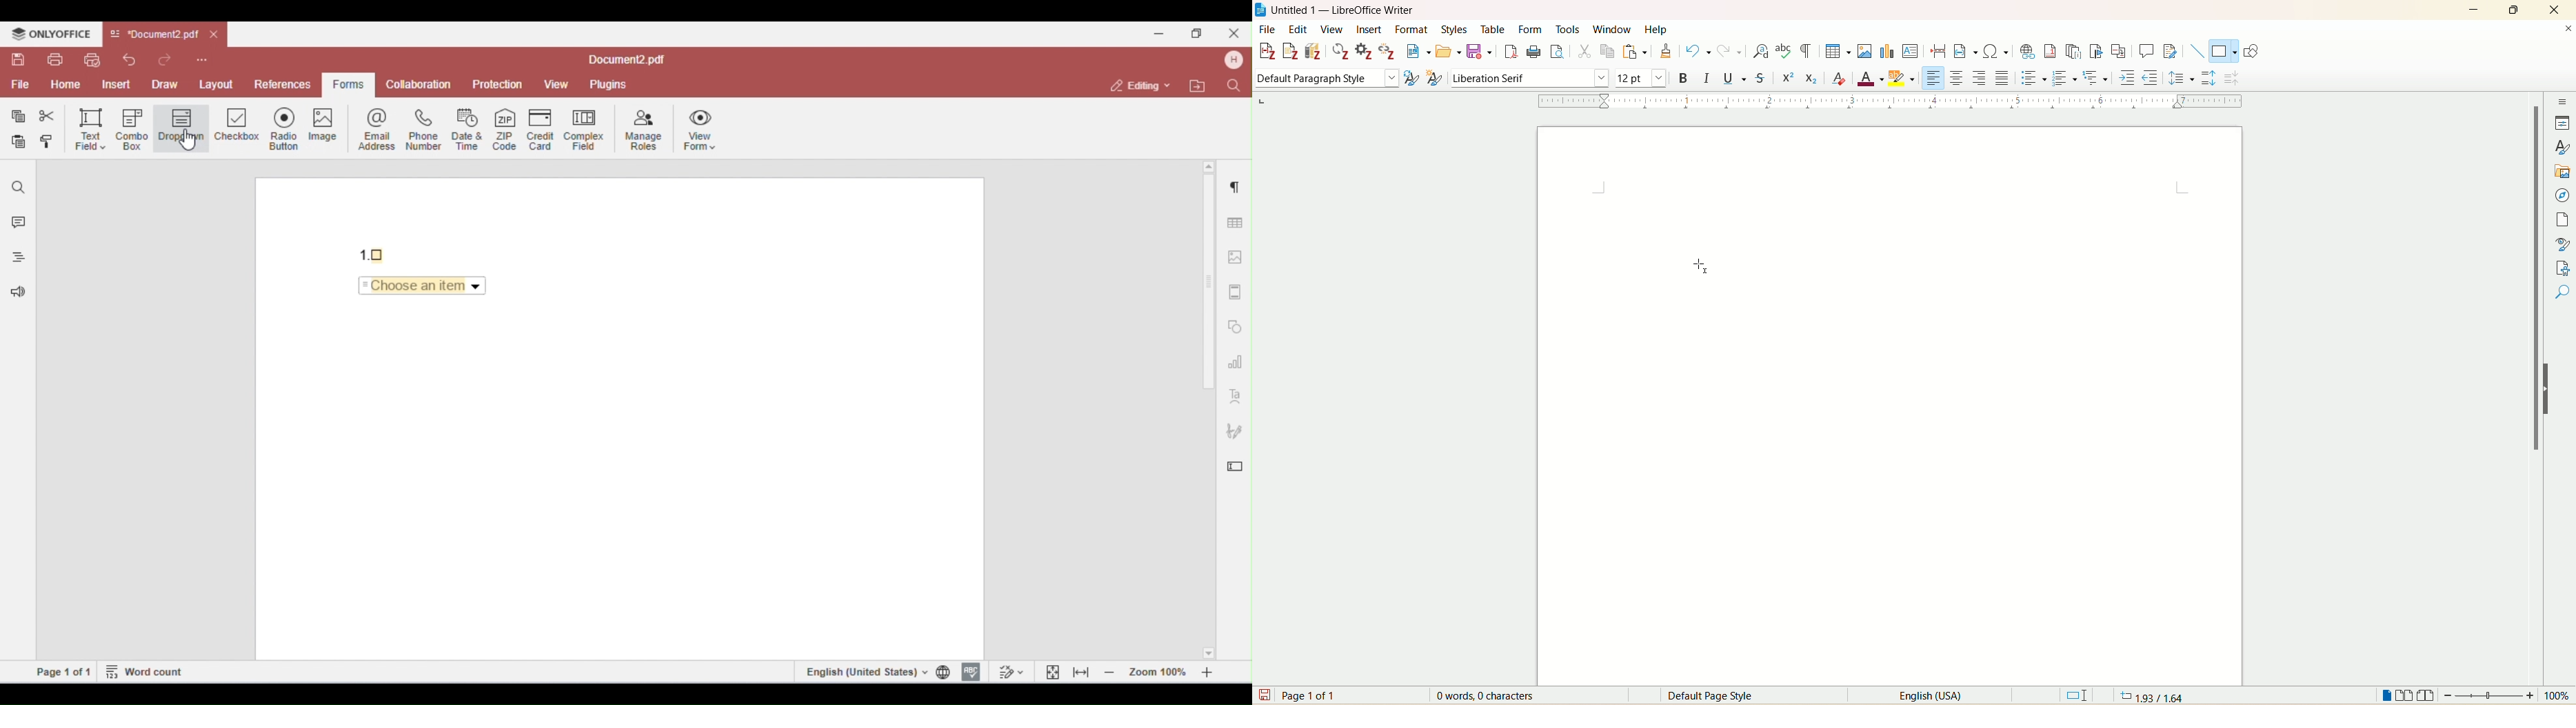  What do you see at coordinates (2473, 8) in the screenshot?
I see `minimize` at bounding box center [2473, 8].